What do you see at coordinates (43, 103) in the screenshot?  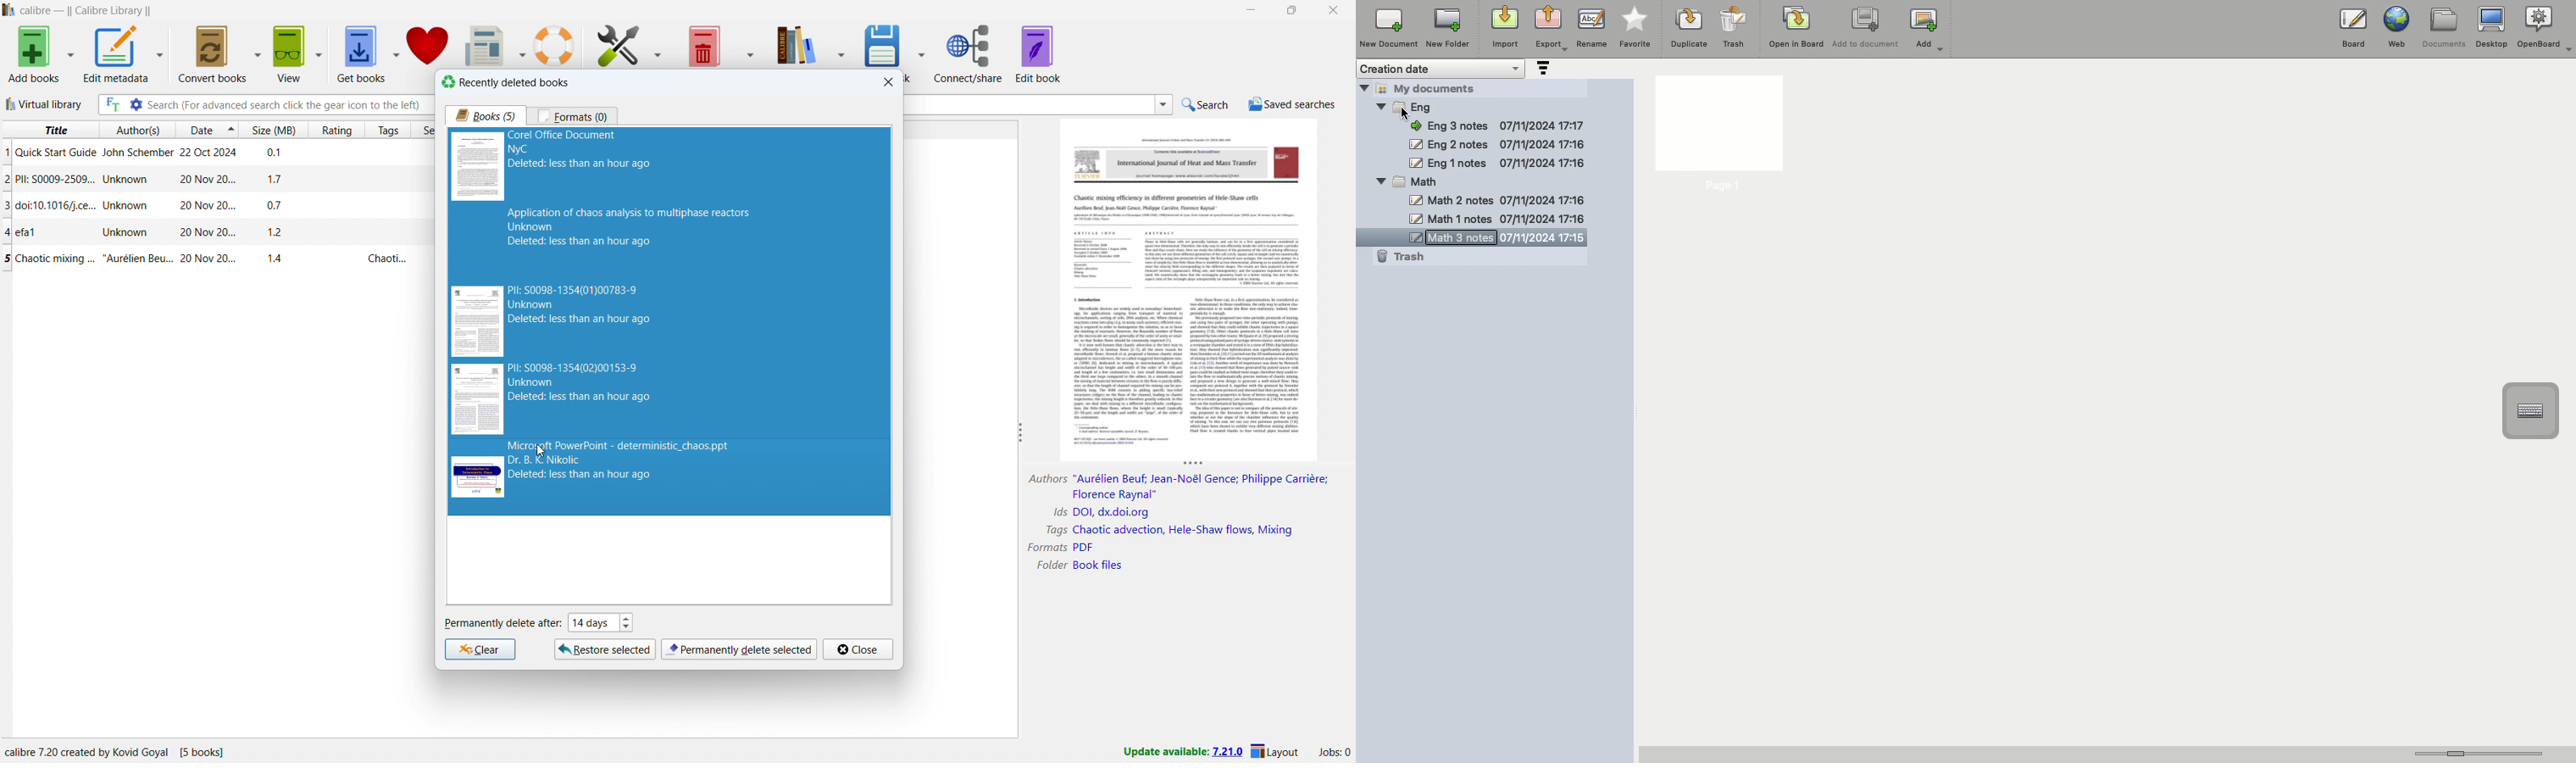 I see `virtual library` at bounding box center [43, 103].